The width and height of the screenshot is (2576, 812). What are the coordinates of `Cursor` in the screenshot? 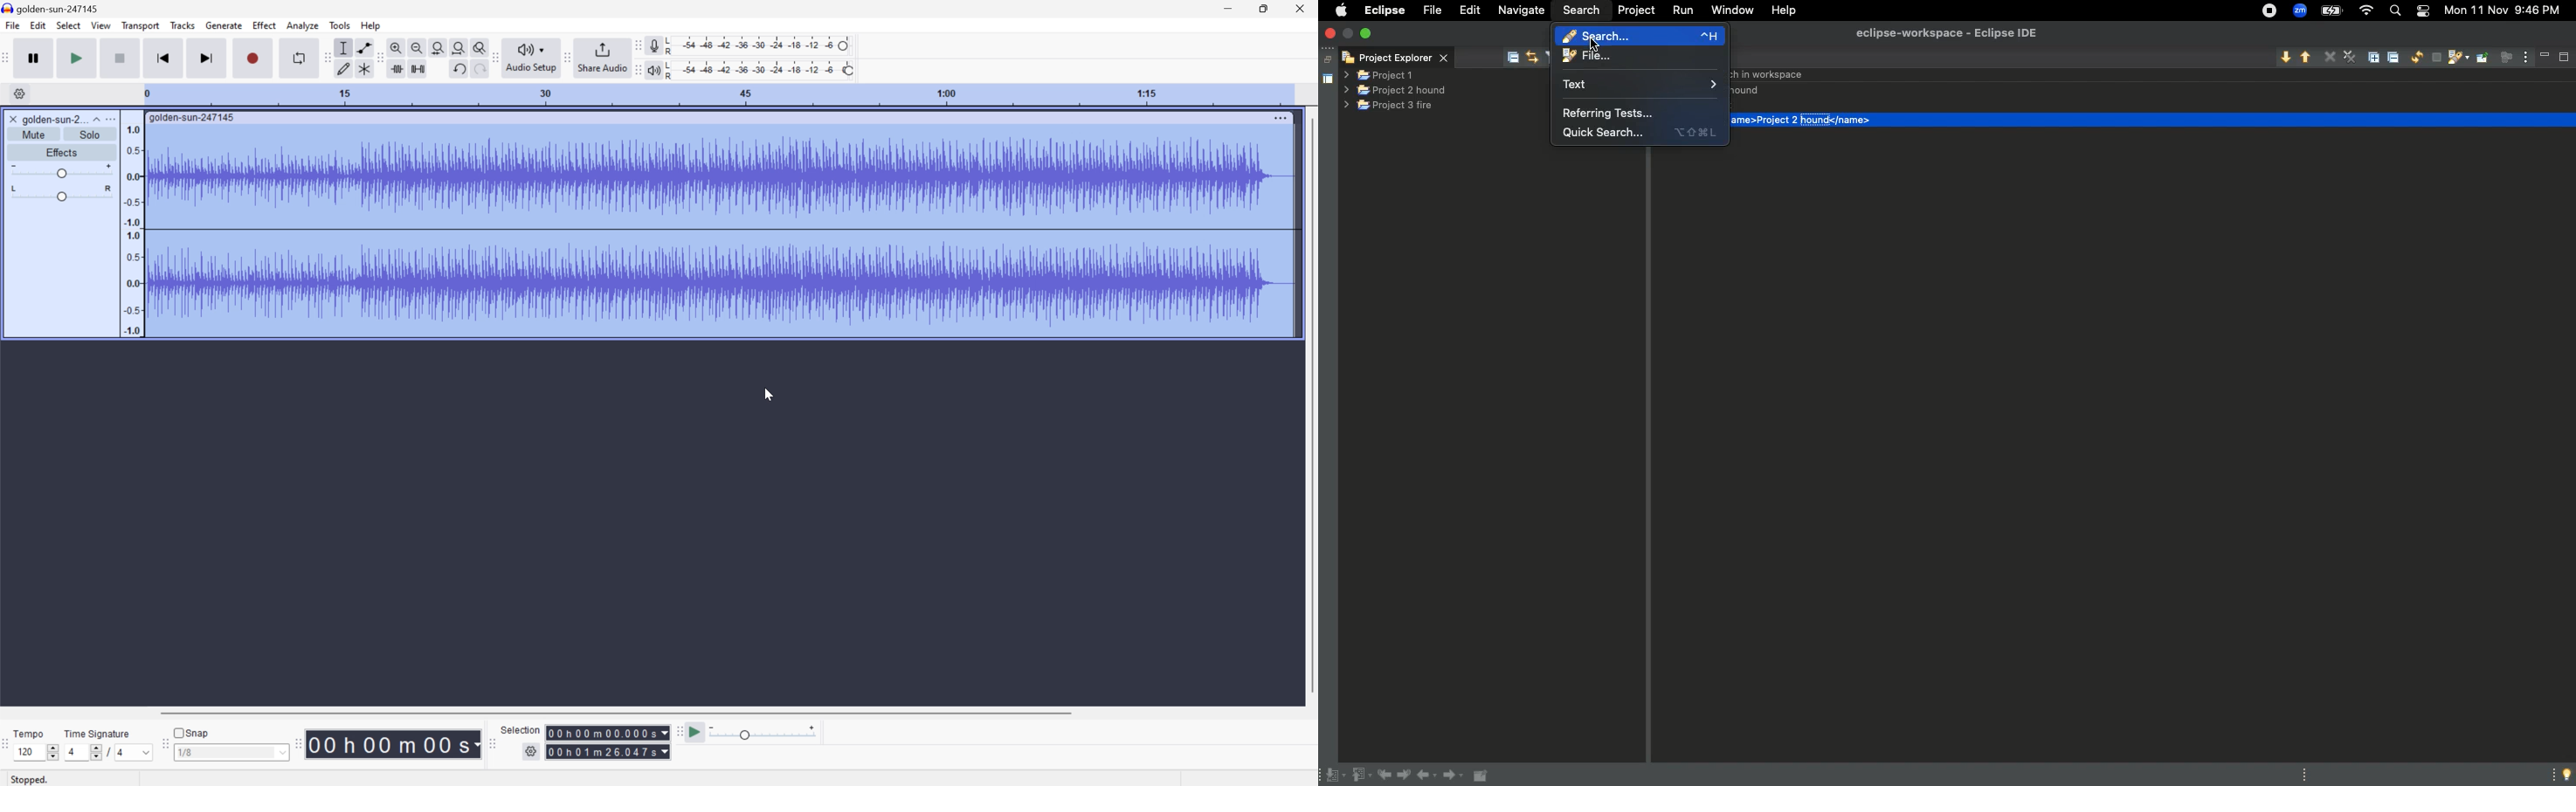 It's located at (766, 398).